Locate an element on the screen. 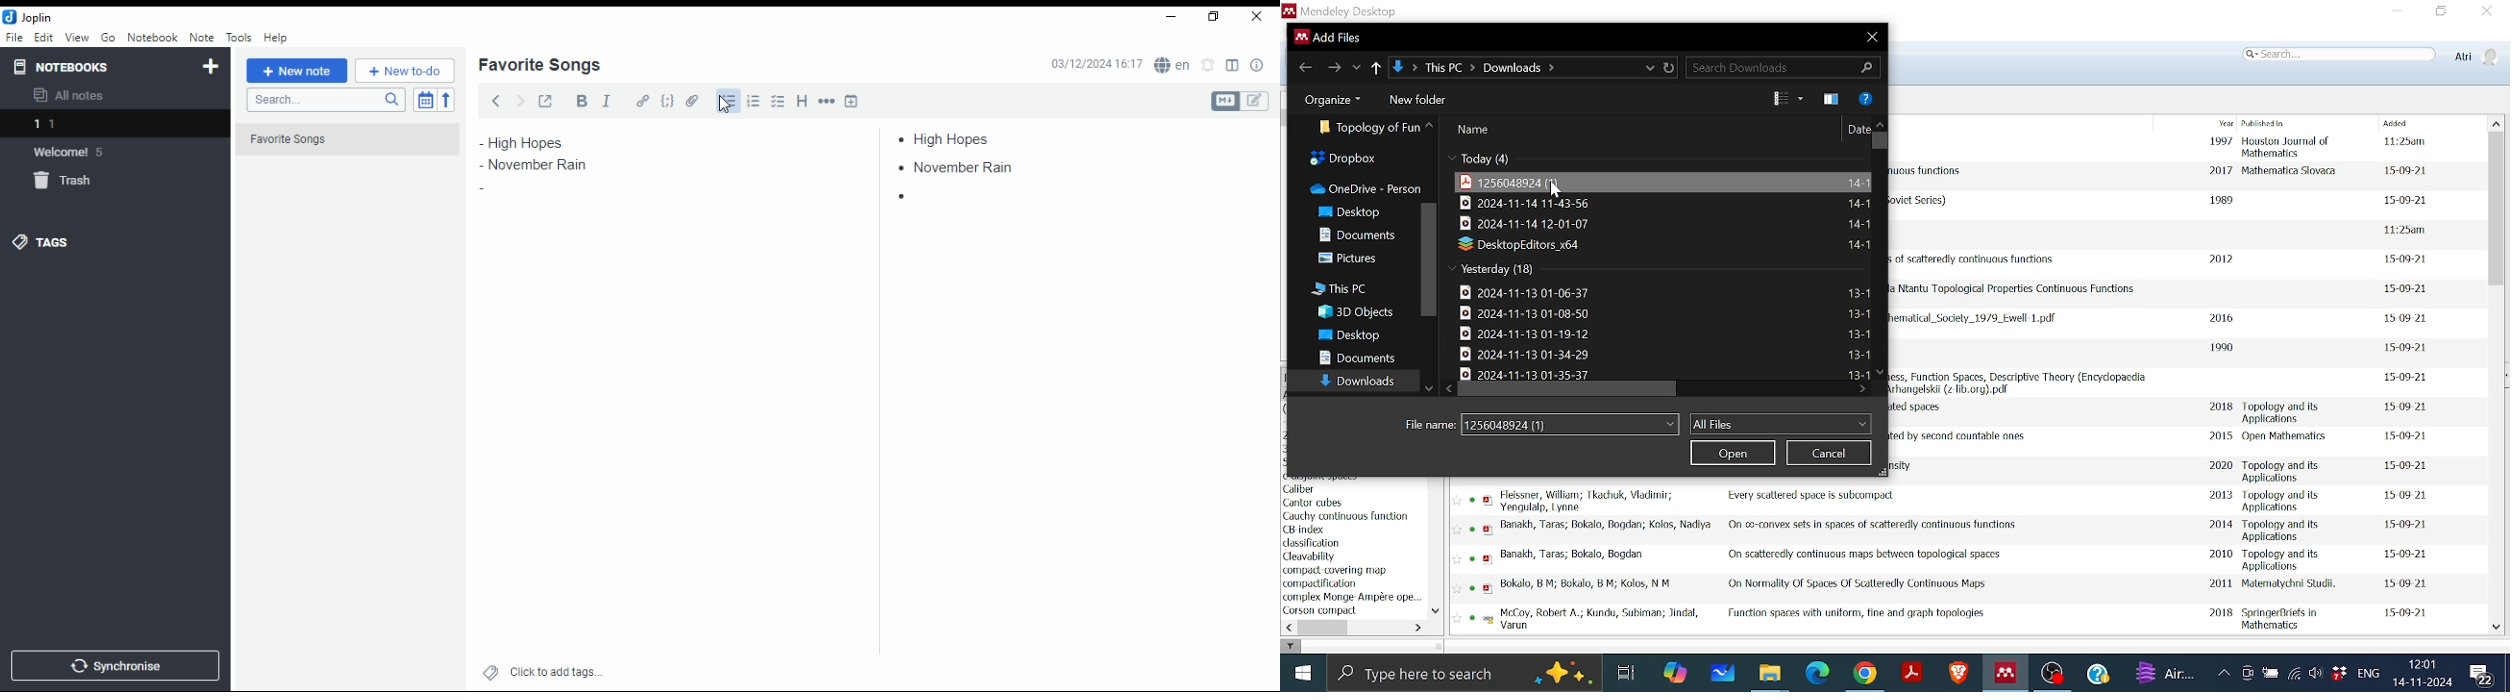 Image resolution: width=2520 pixels, height=700 pixels. Search is located at coordinates (2339, 53).